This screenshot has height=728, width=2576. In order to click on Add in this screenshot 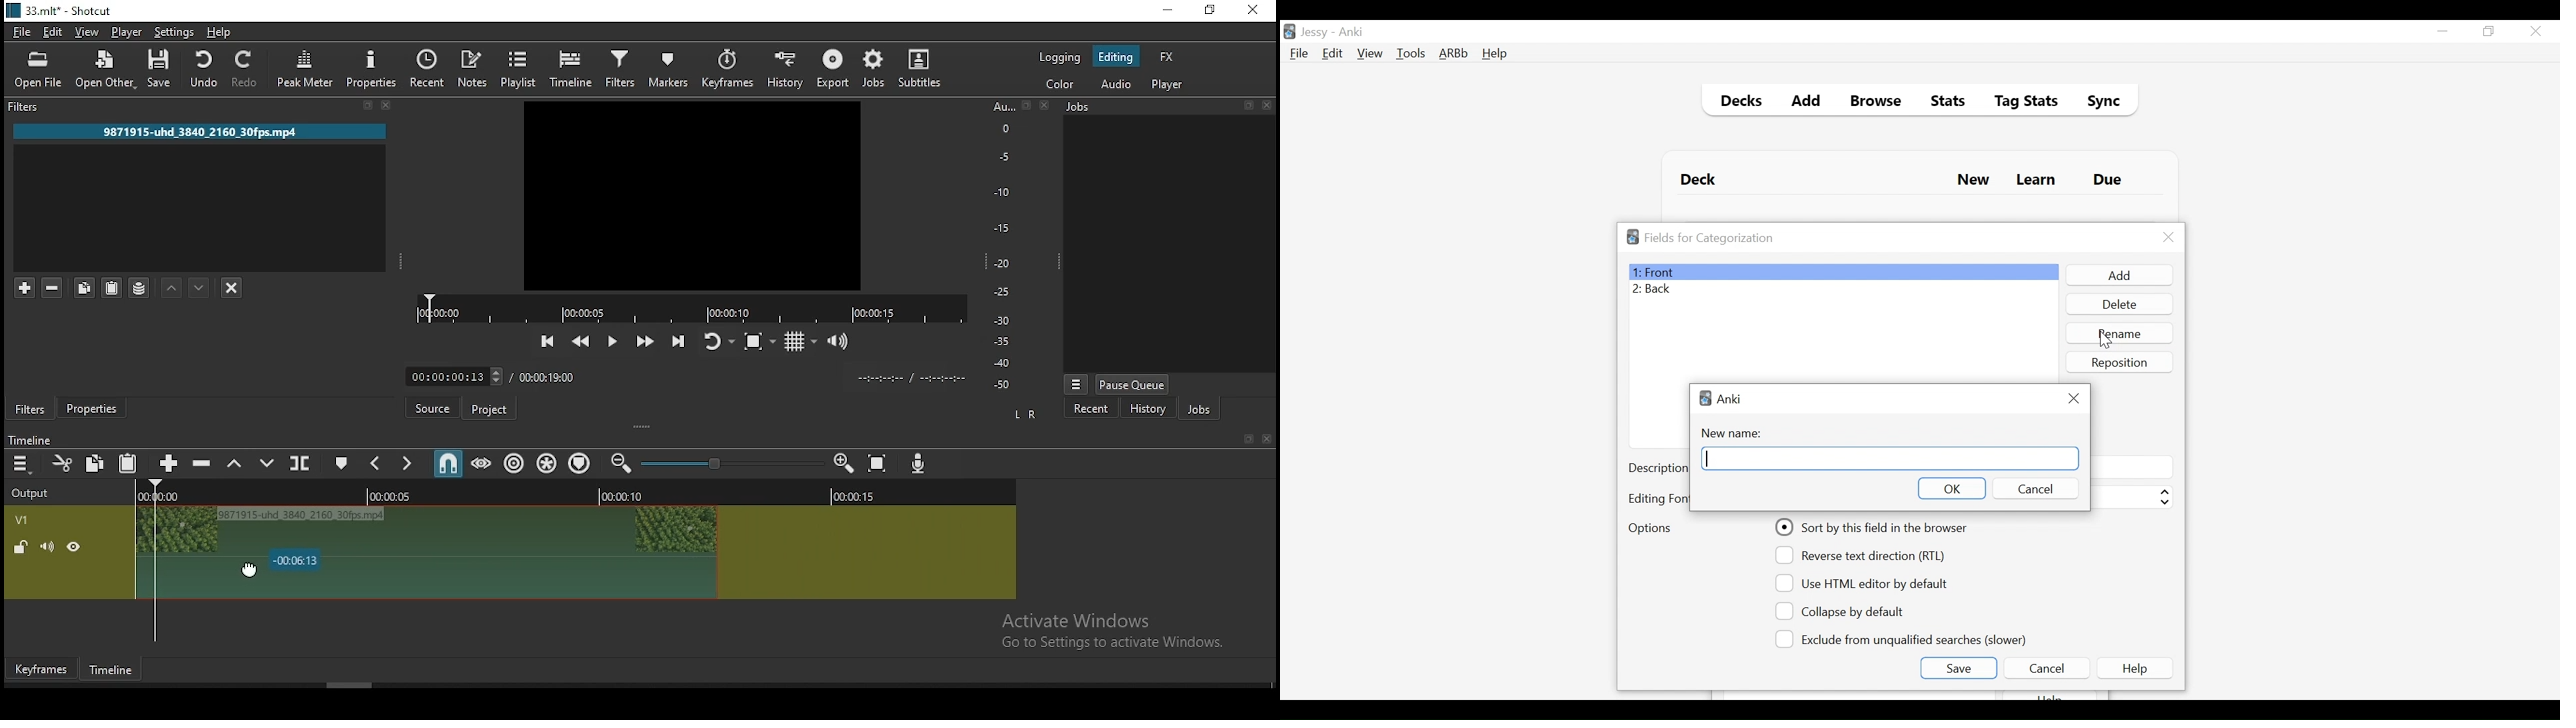, I will do `click(1807, 103)`.